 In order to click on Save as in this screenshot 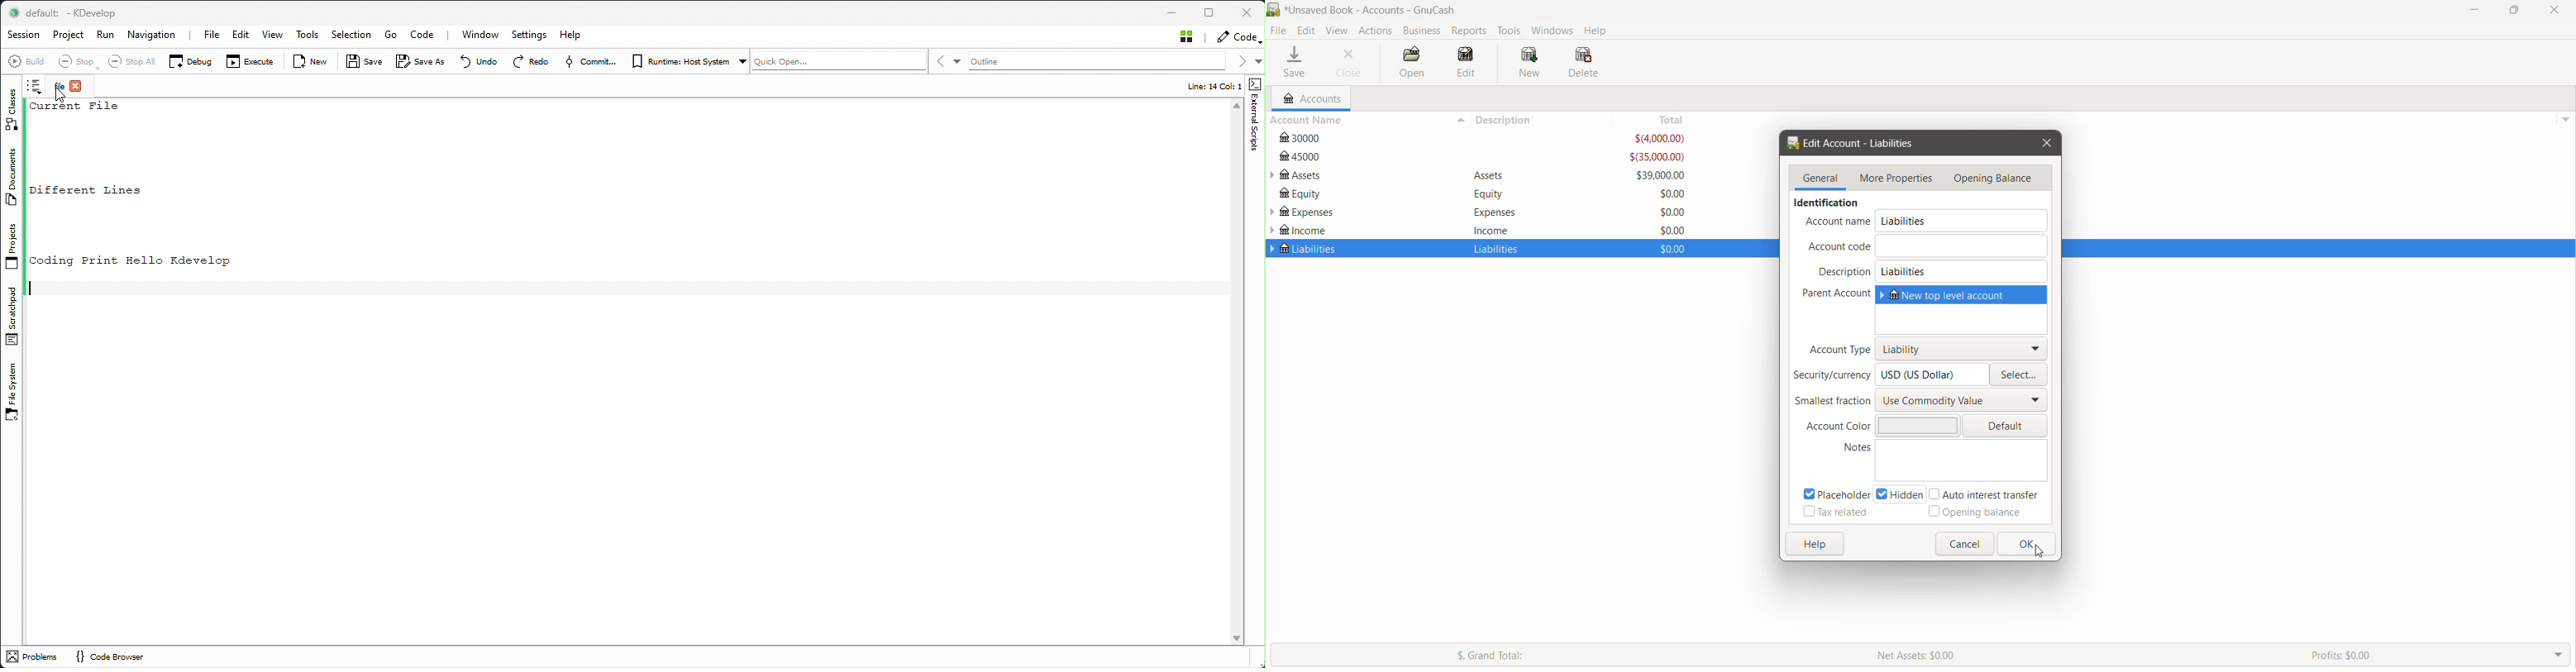, I will do `click(420, 62)`.